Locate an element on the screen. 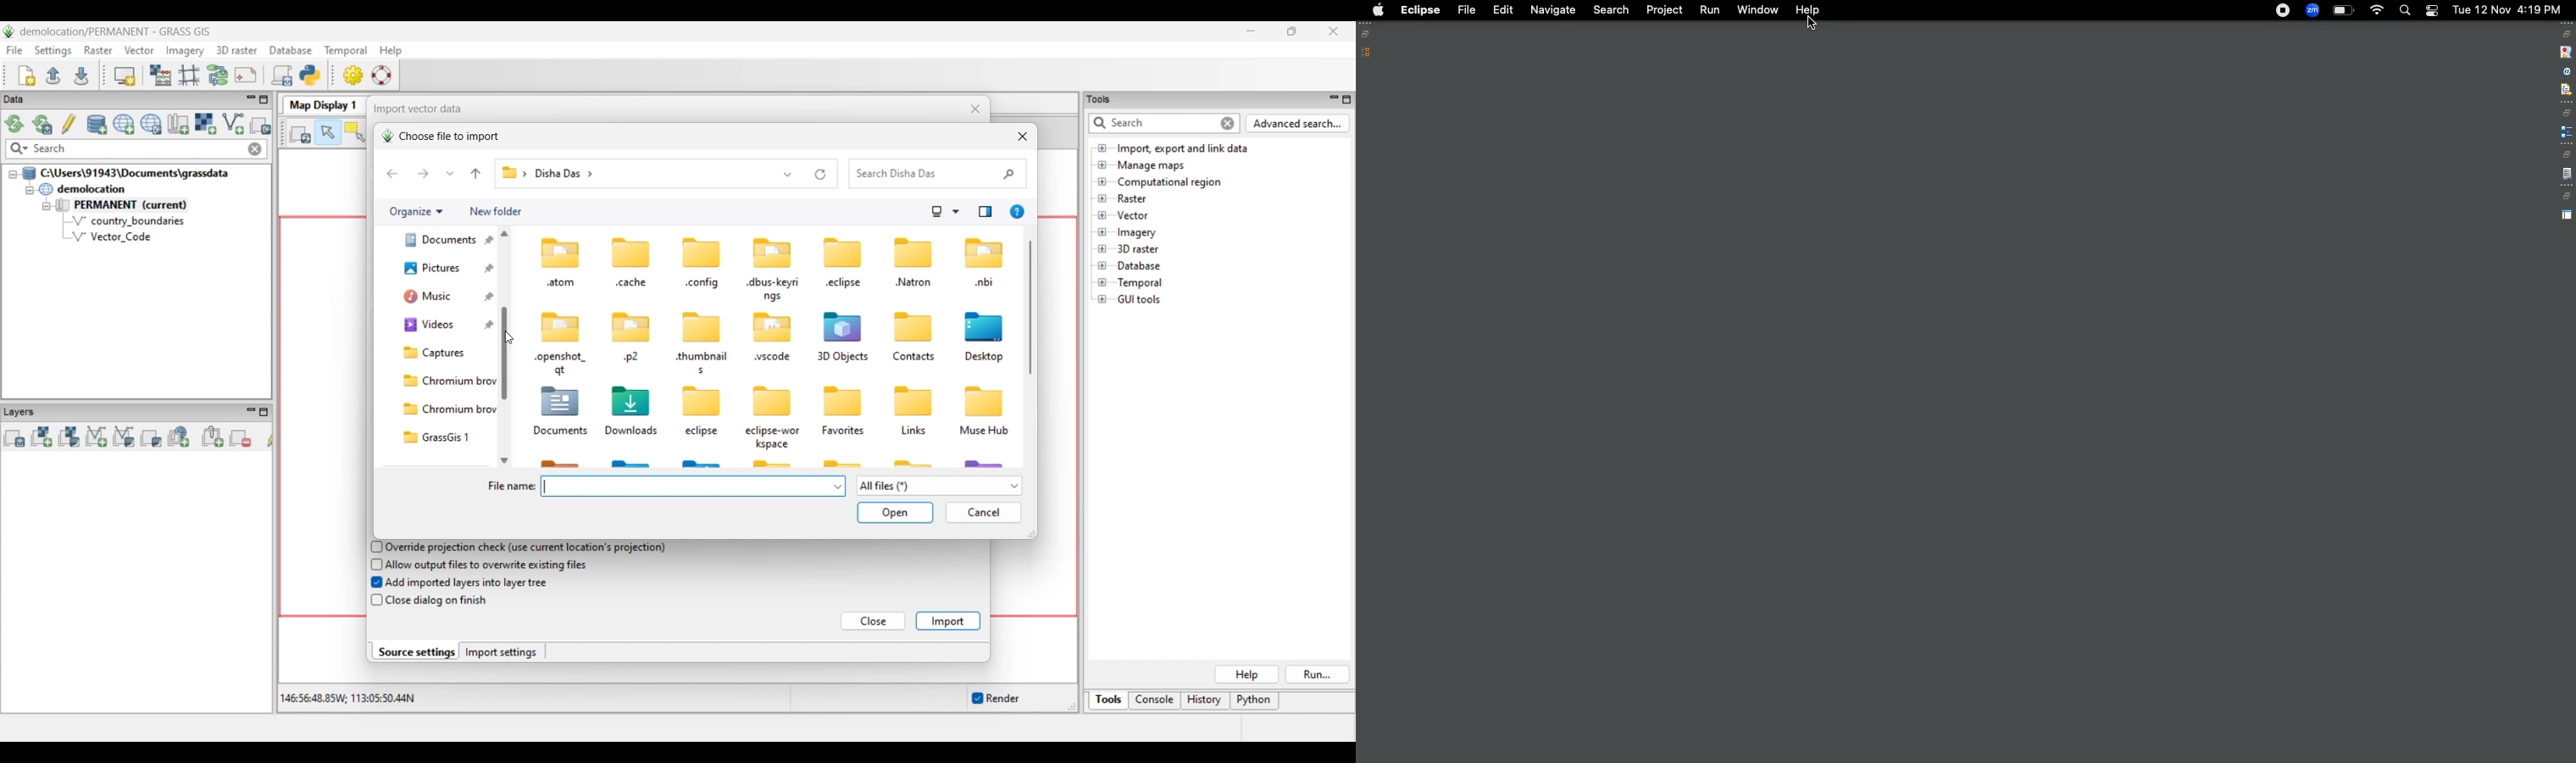 This screenshot has width=2576, height=784. Eclipse is located at coordinates (1420, 10).